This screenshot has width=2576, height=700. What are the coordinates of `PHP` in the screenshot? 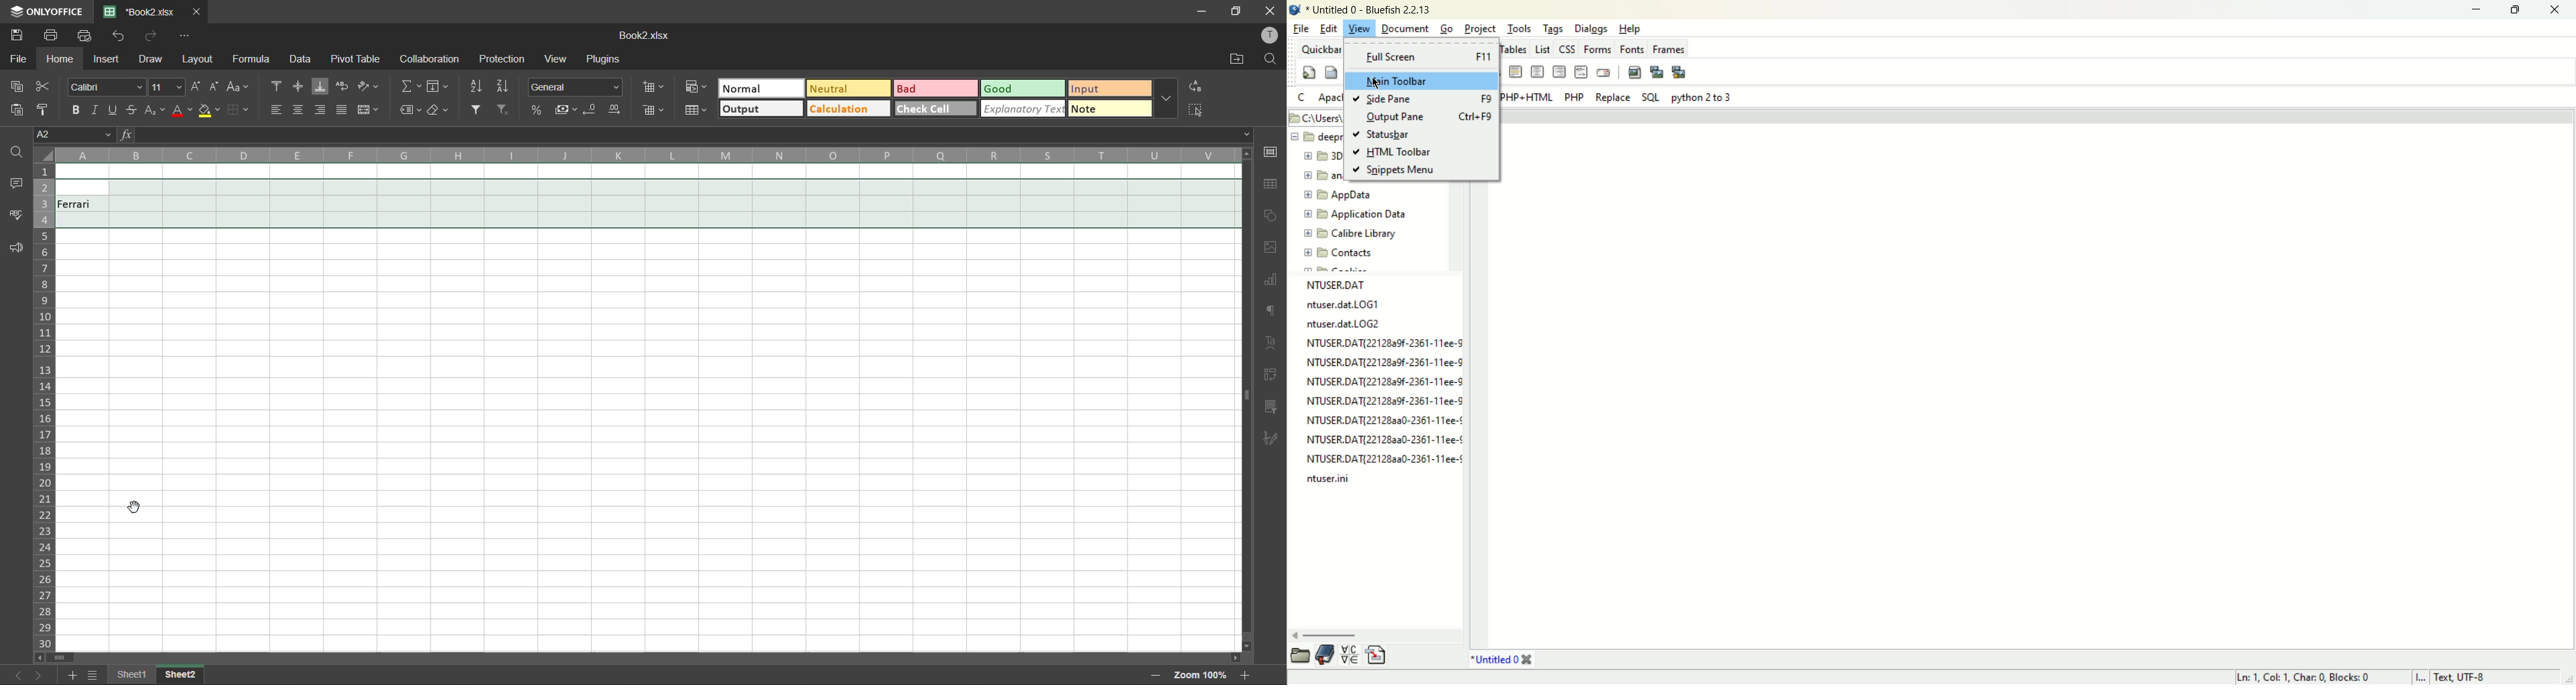 It's located at (1574, 98).